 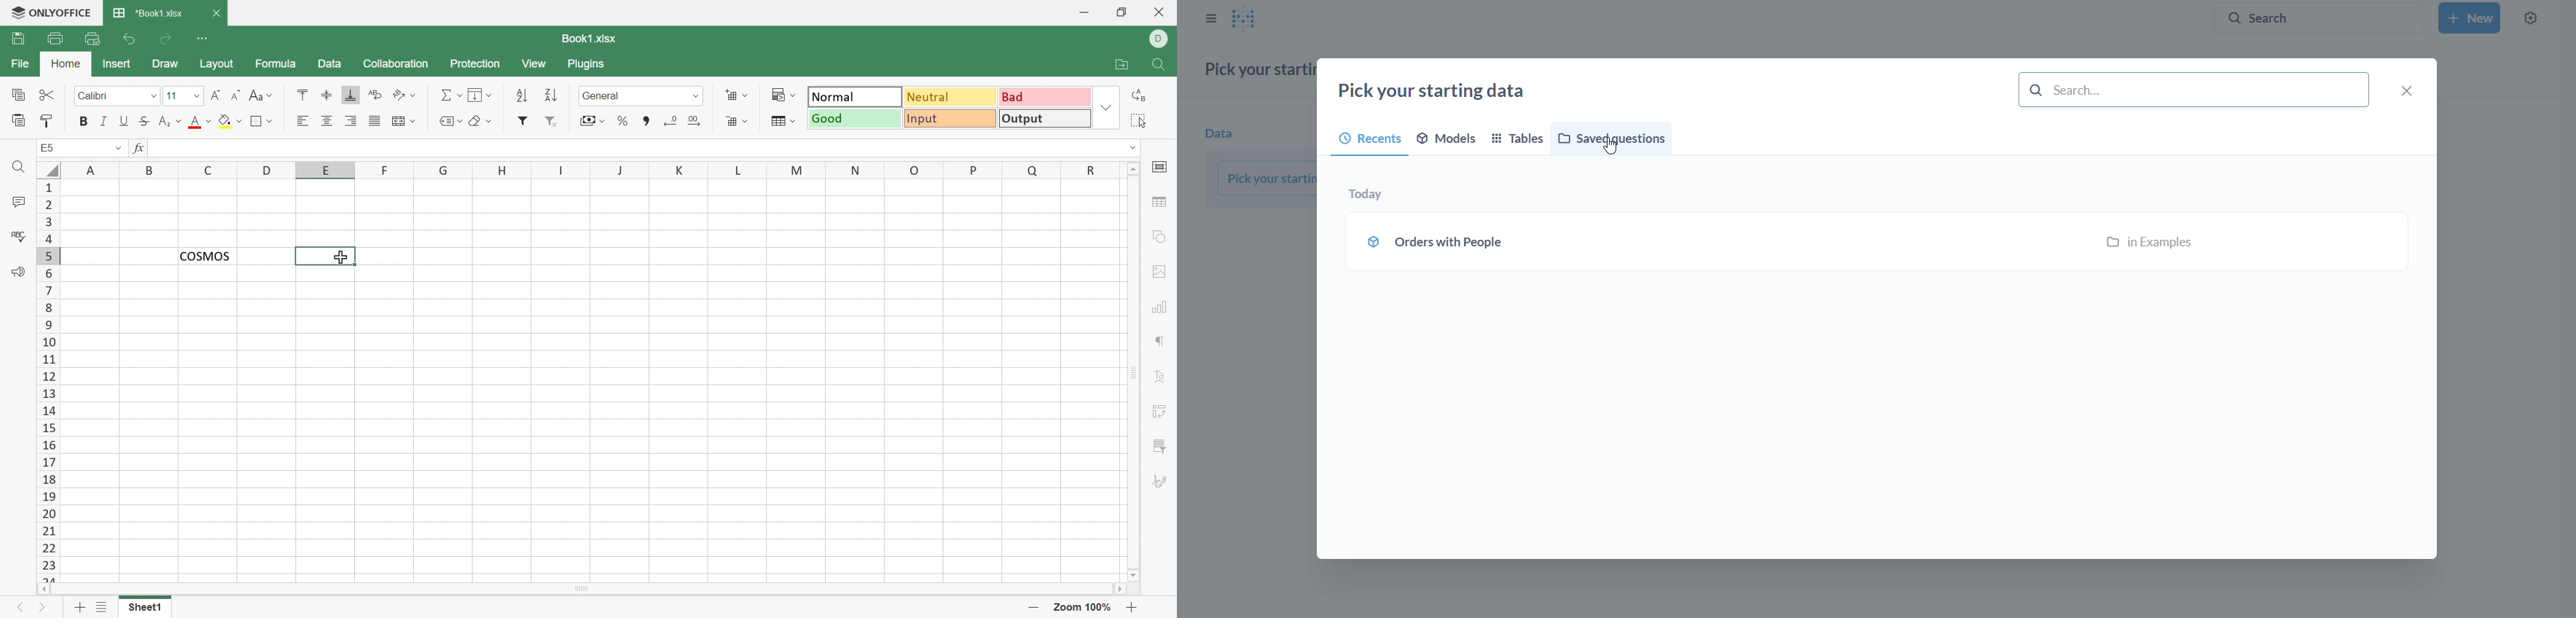 I want to click on Signature settings, so click(x=1160, y=481).